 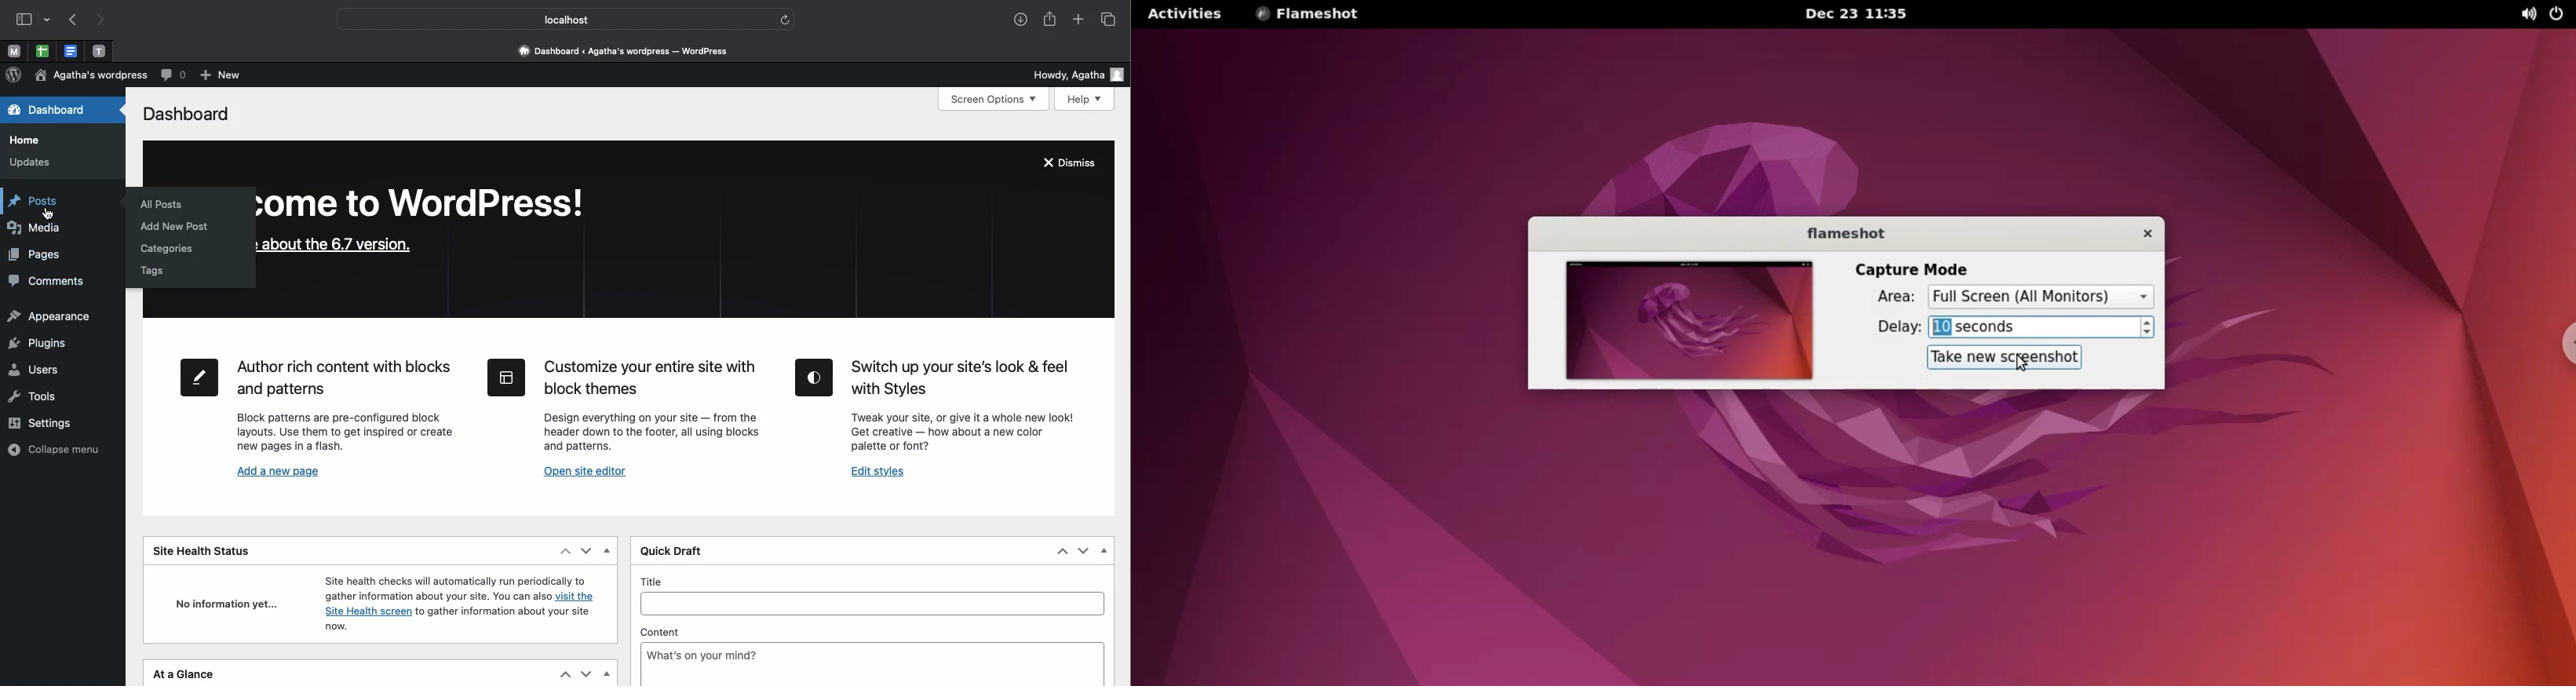 What do you see at coordinates (48, 318) in the screenshot?
I see `Appearance` at bounding box center [48, 318].